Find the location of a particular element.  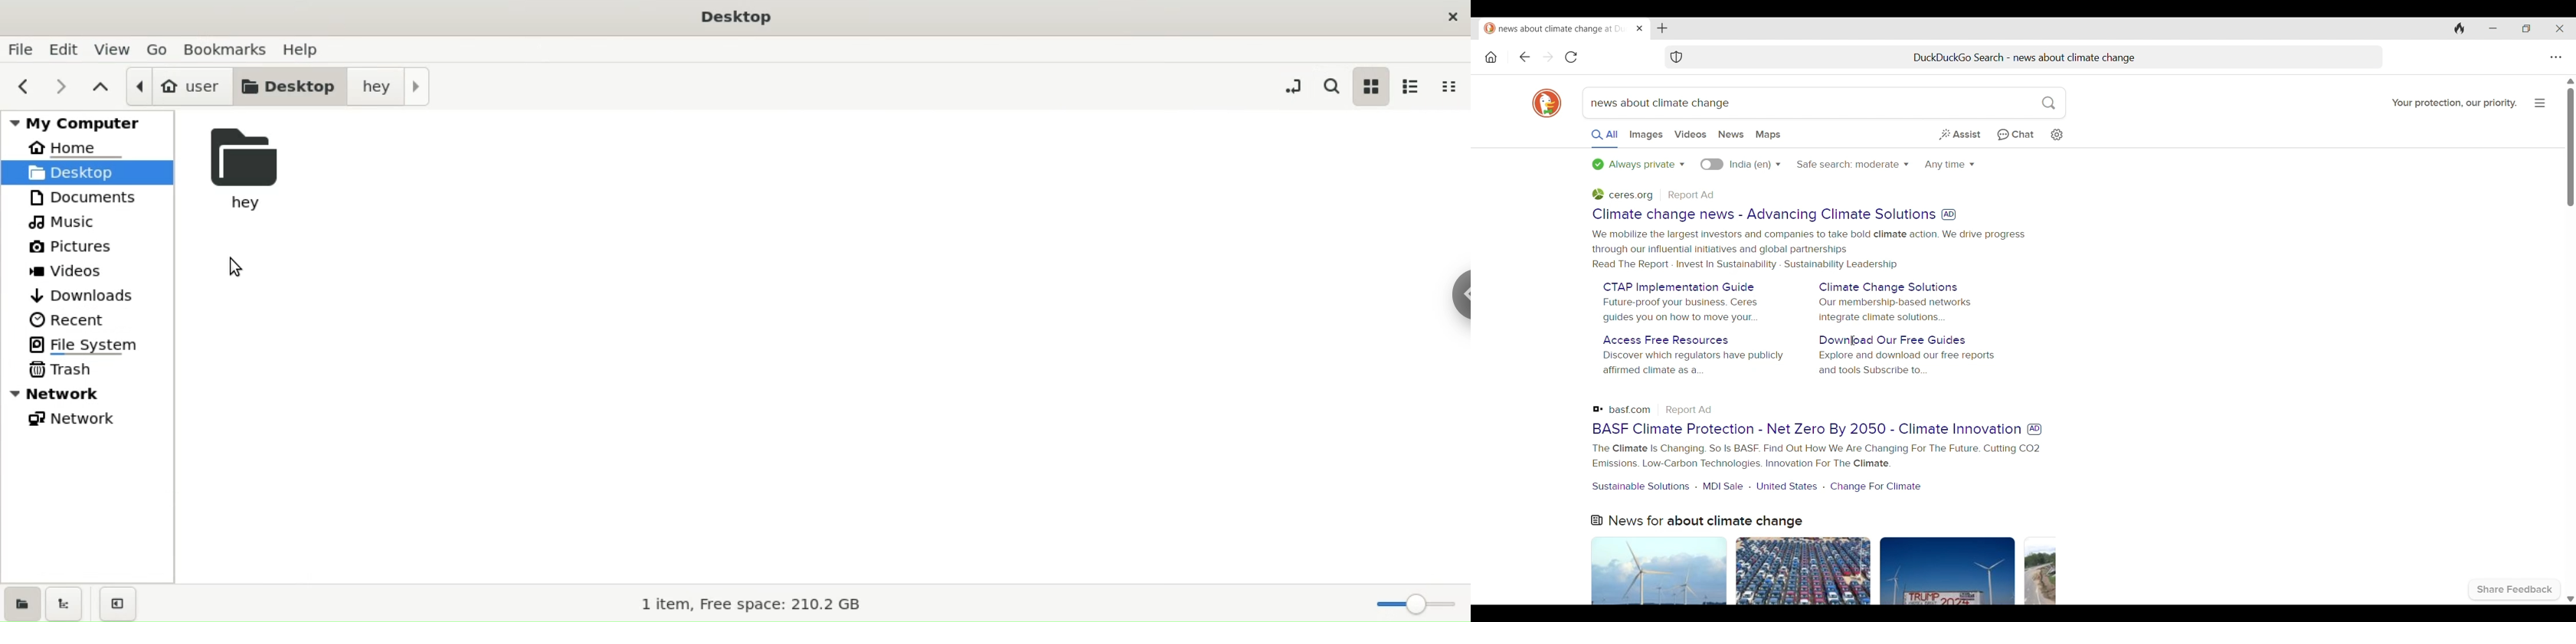

immobilise the largest investors and companies to take bold climate action. We drive progress through our influential initiatives and global partnerships read the report invest in sustainability sustainability leadership is located at coordinates (1808, 249).